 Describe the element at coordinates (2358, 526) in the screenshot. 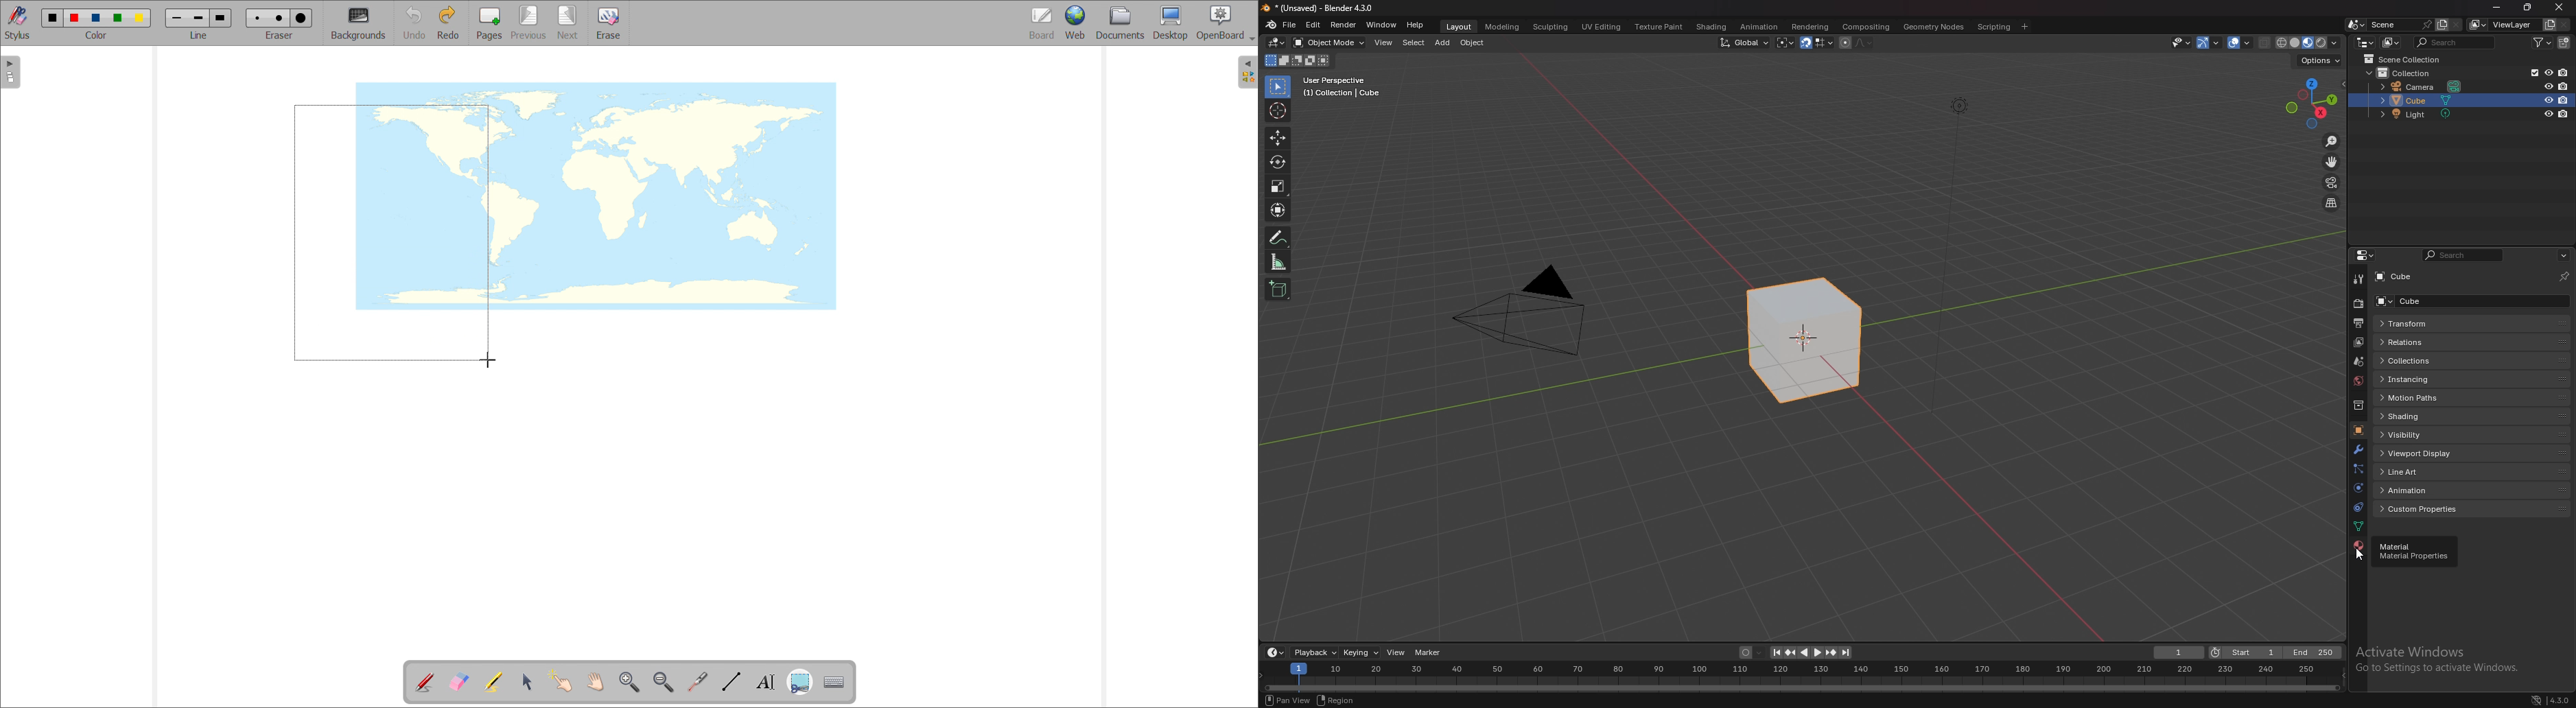

I see `data` at that location.